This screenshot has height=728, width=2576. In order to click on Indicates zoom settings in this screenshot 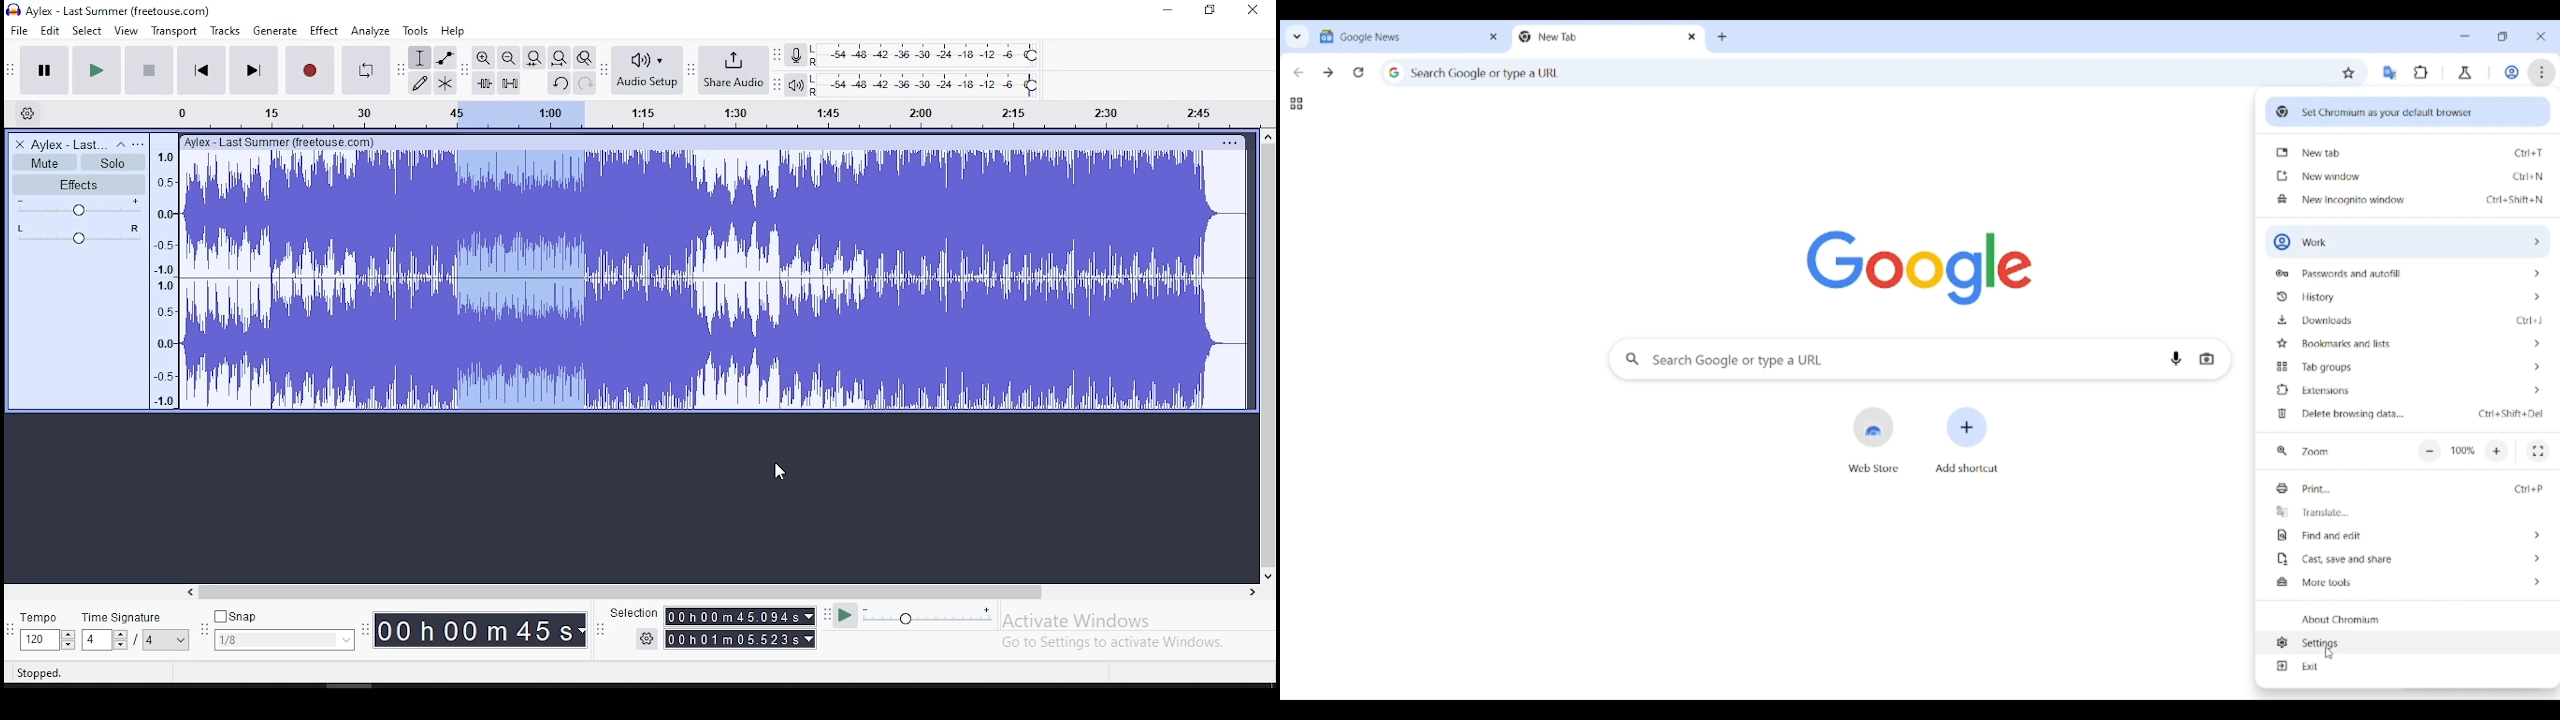, I will do `click(2282, 451)`.